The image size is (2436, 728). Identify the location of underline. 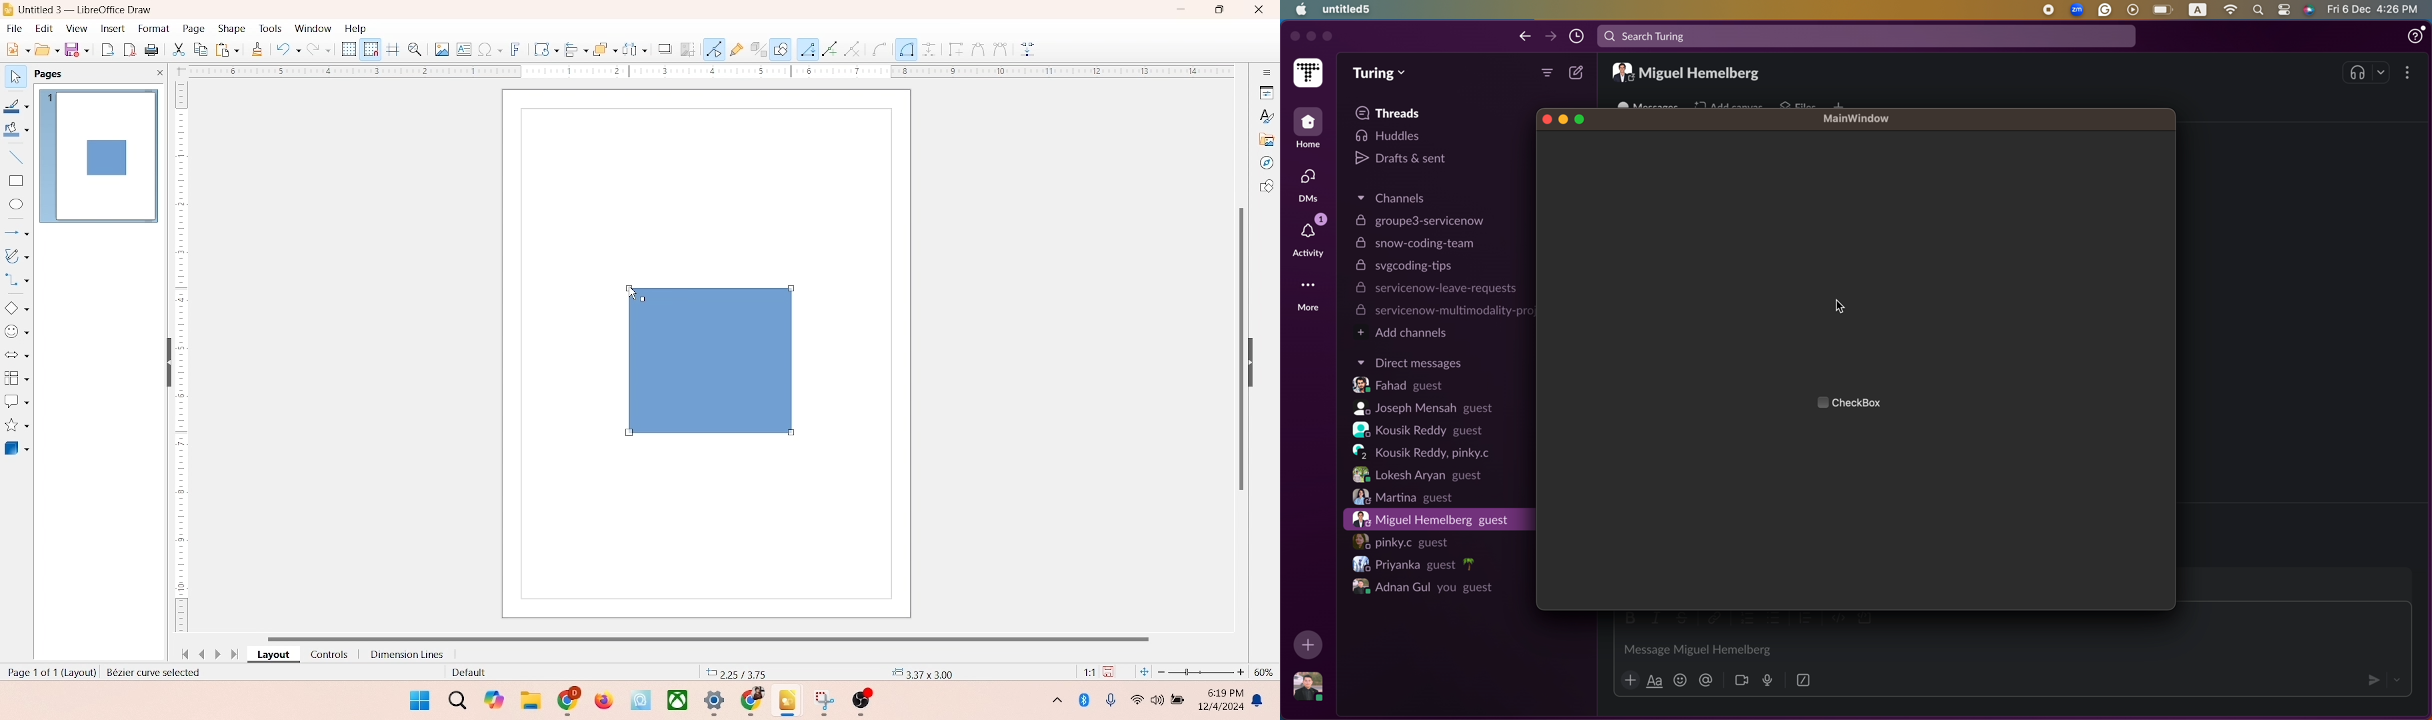
(1654, 682).